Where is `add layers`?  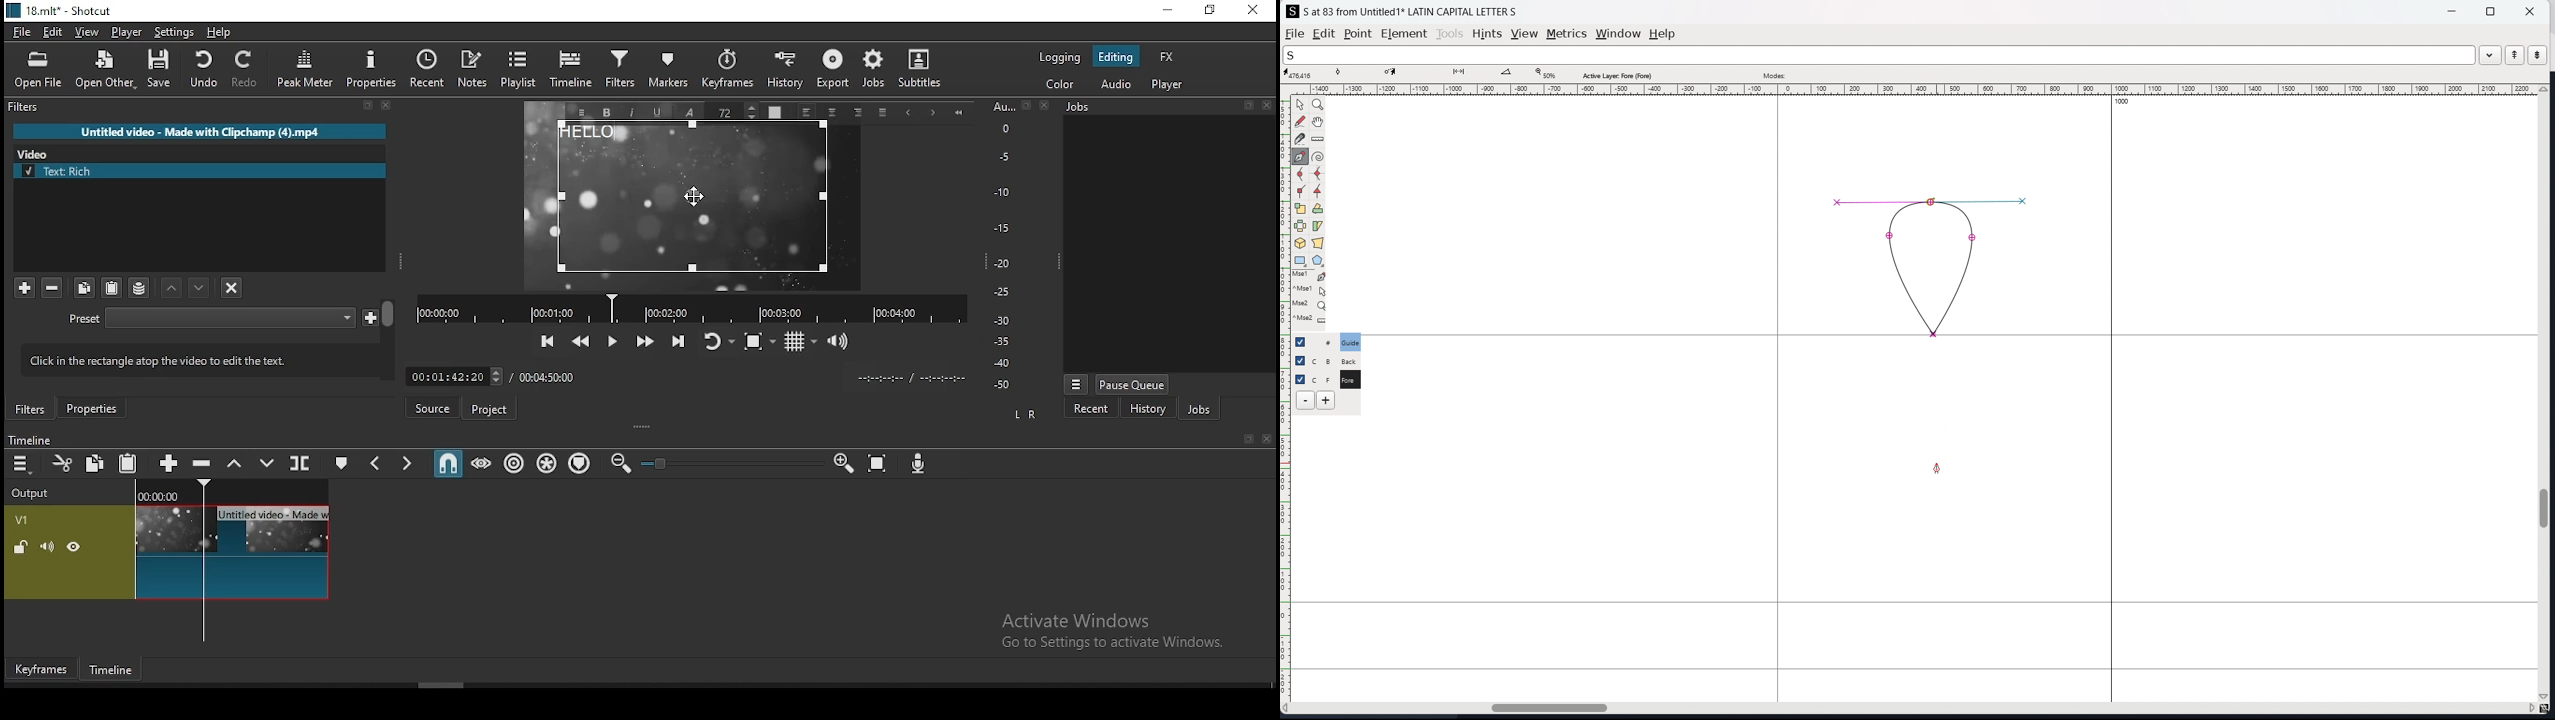
add layers is located at coordinates (1325, 400).